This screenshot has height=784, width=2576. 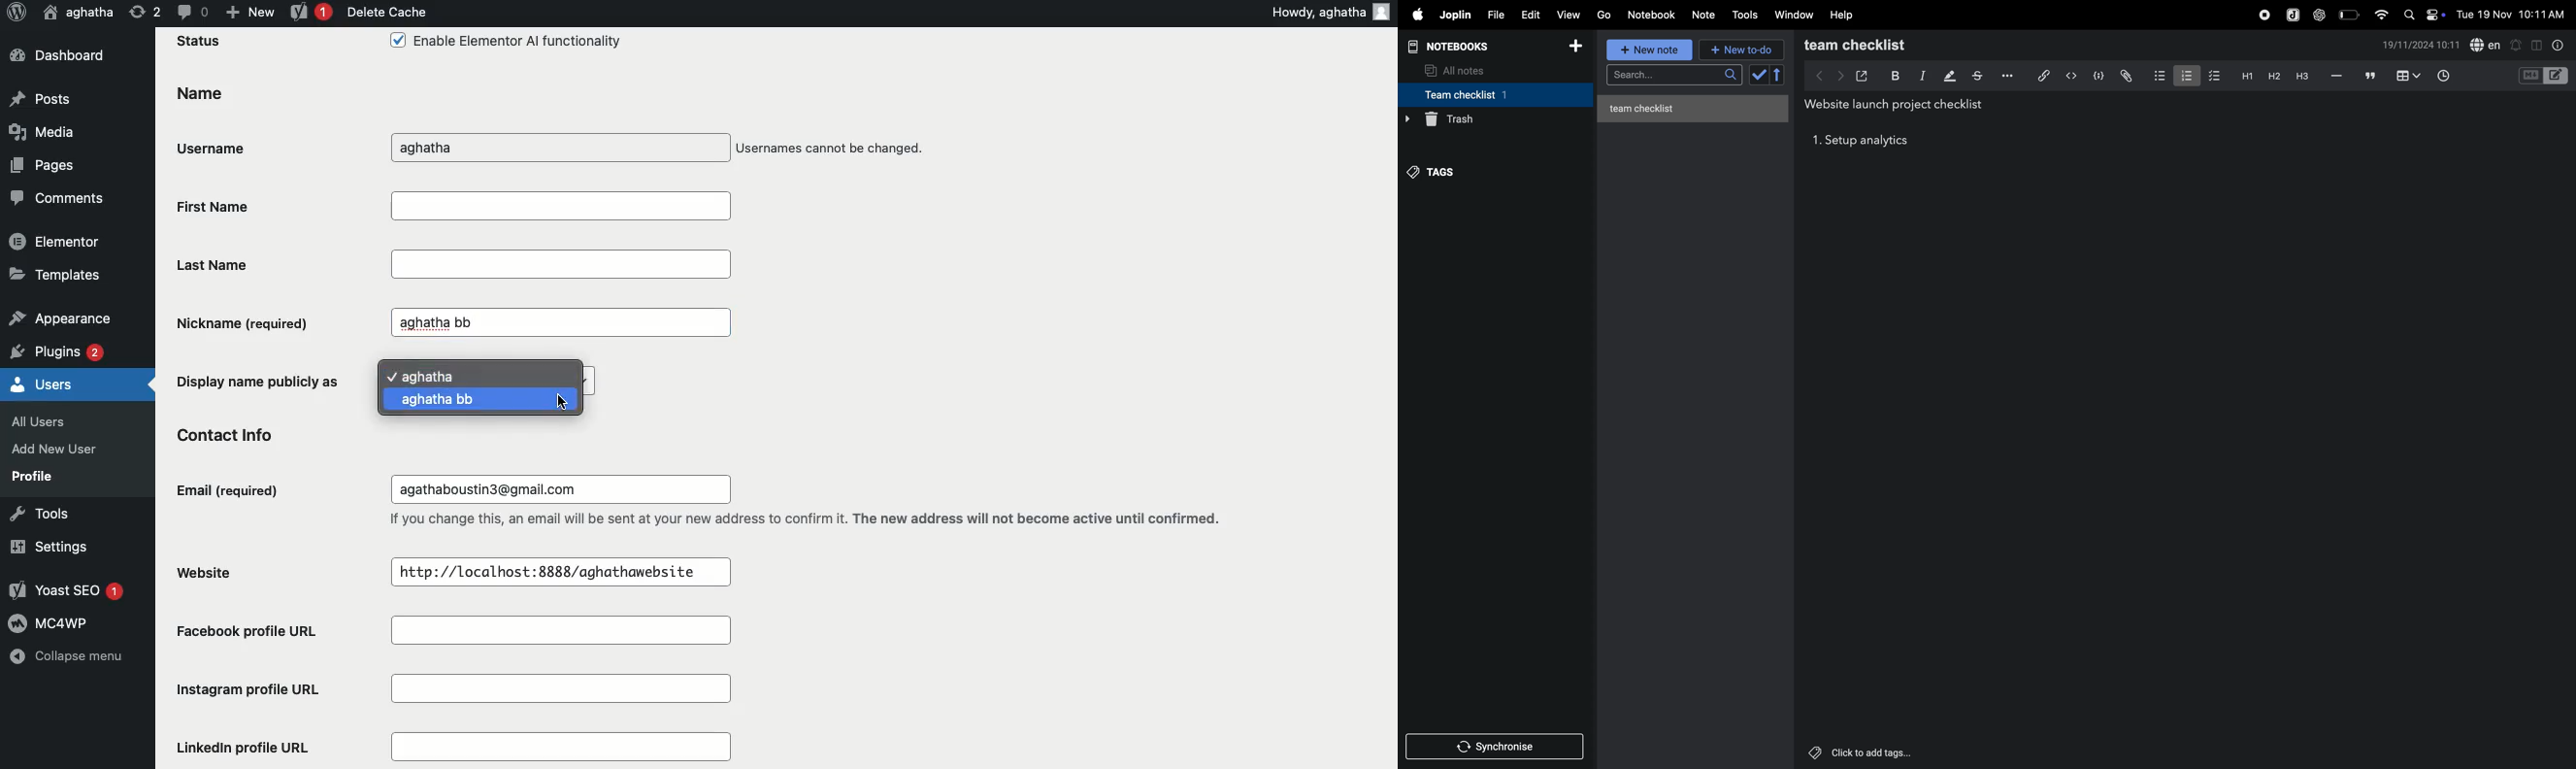 I want to click on heading 3, so click(x=2302, y=76).